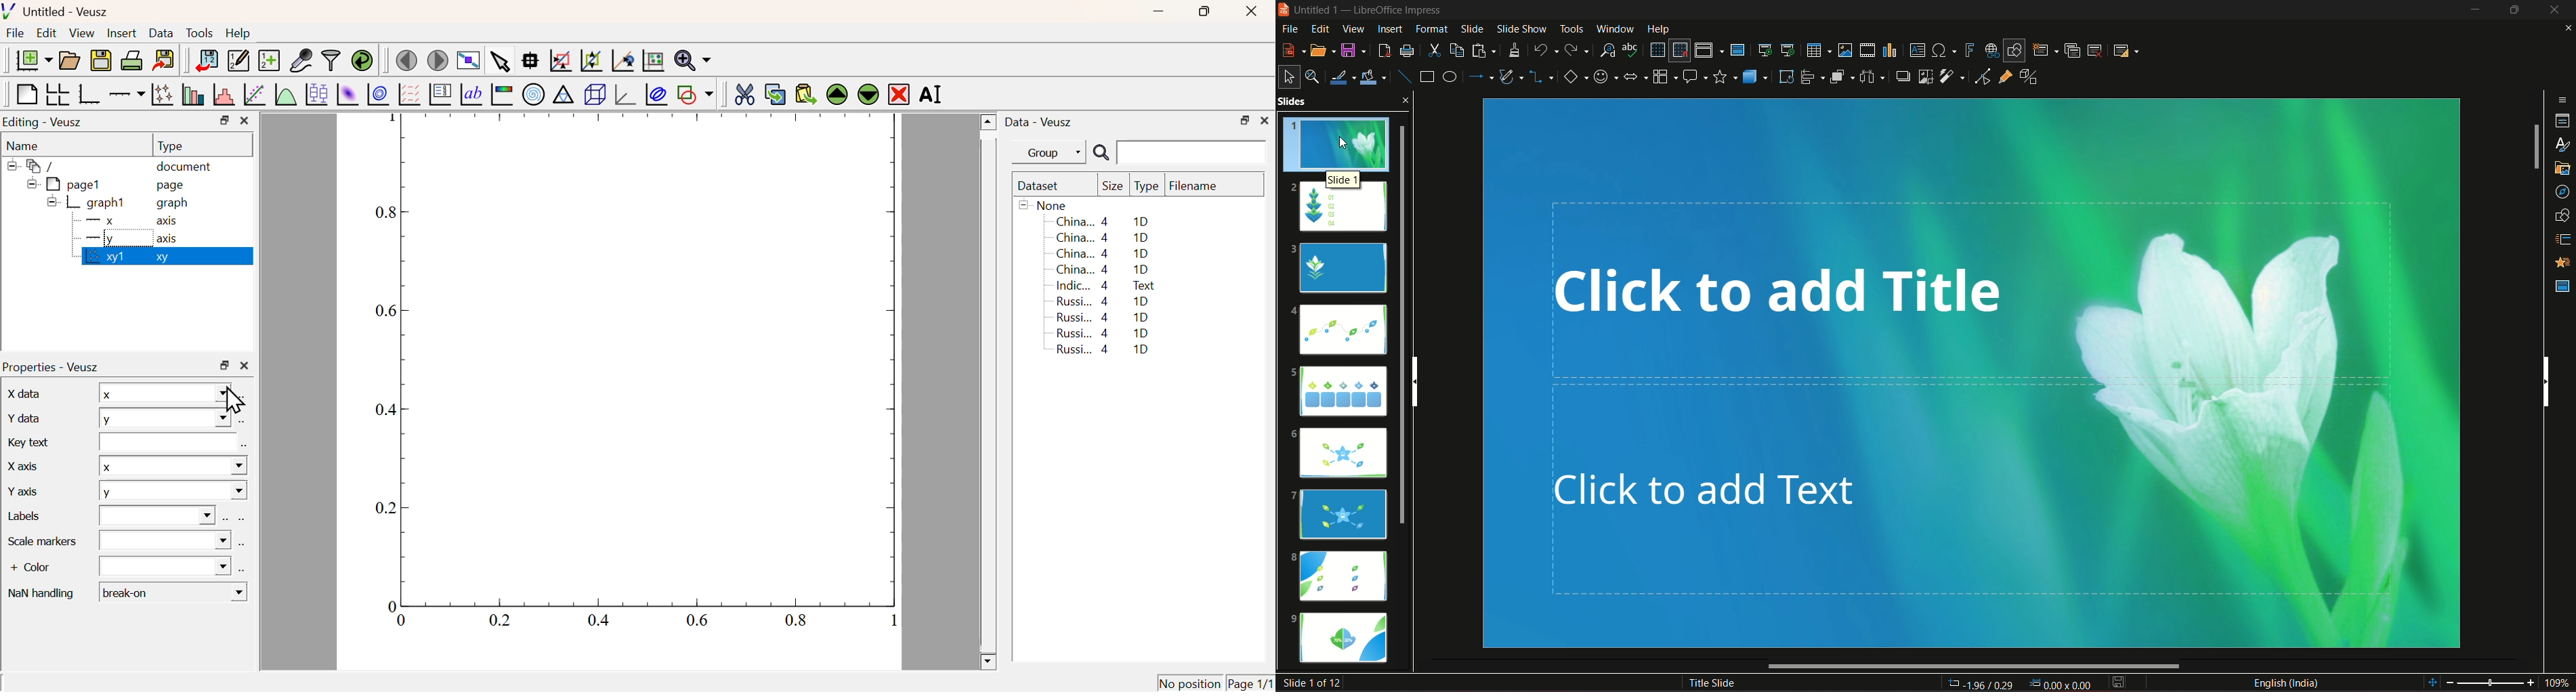 This screenshot has width=2576, height=700. What do you see at coordinates (1292, 49) in the screenshot?
I see `new` at bounding box center [1292, 49].